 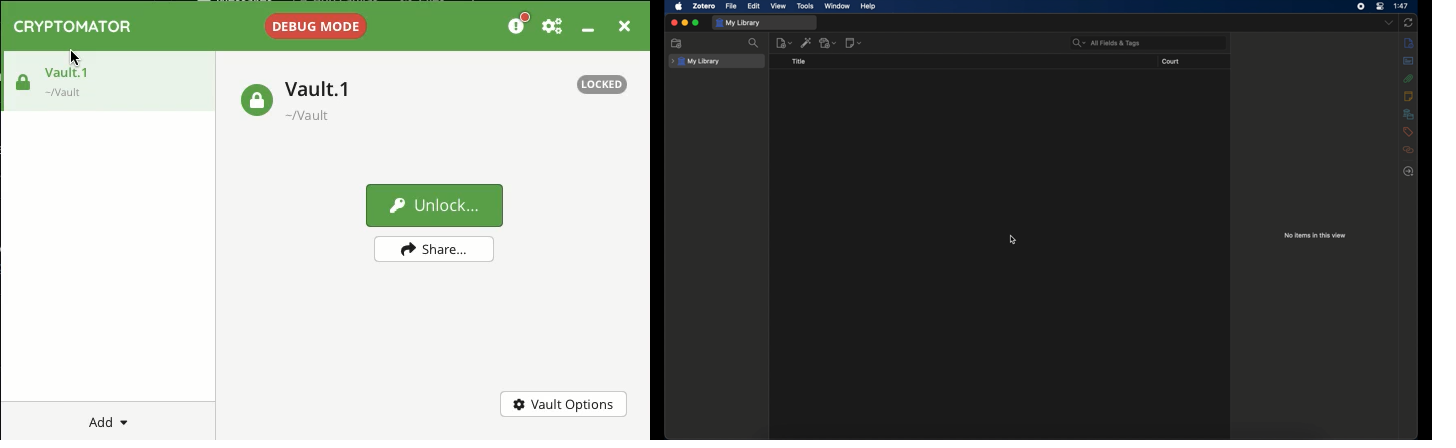 What do you see at coordinates (1408, 61) in the screenshot?
I see `abstract` at bounding box center [1408, 61].